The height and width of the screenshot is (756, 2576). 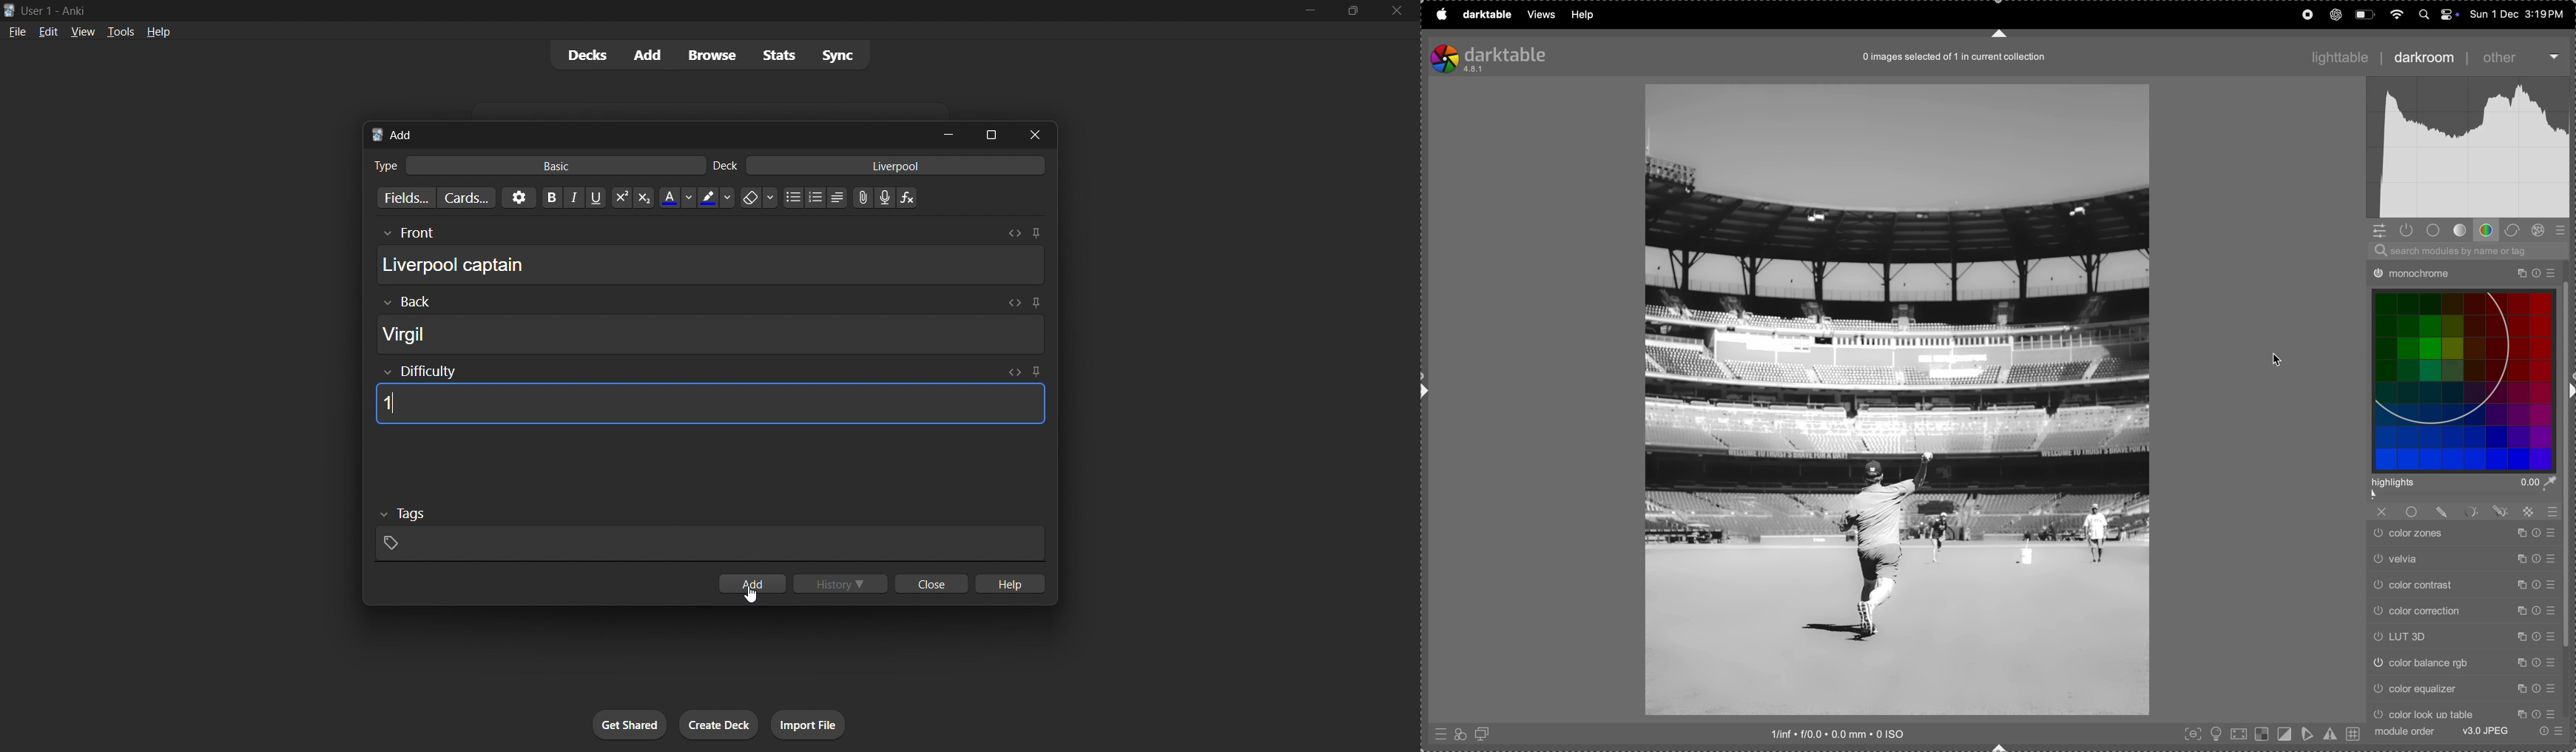 What do you see at coordinates (840, 583) in the screenshot?
I see `history` at bounding box center [840, 583].